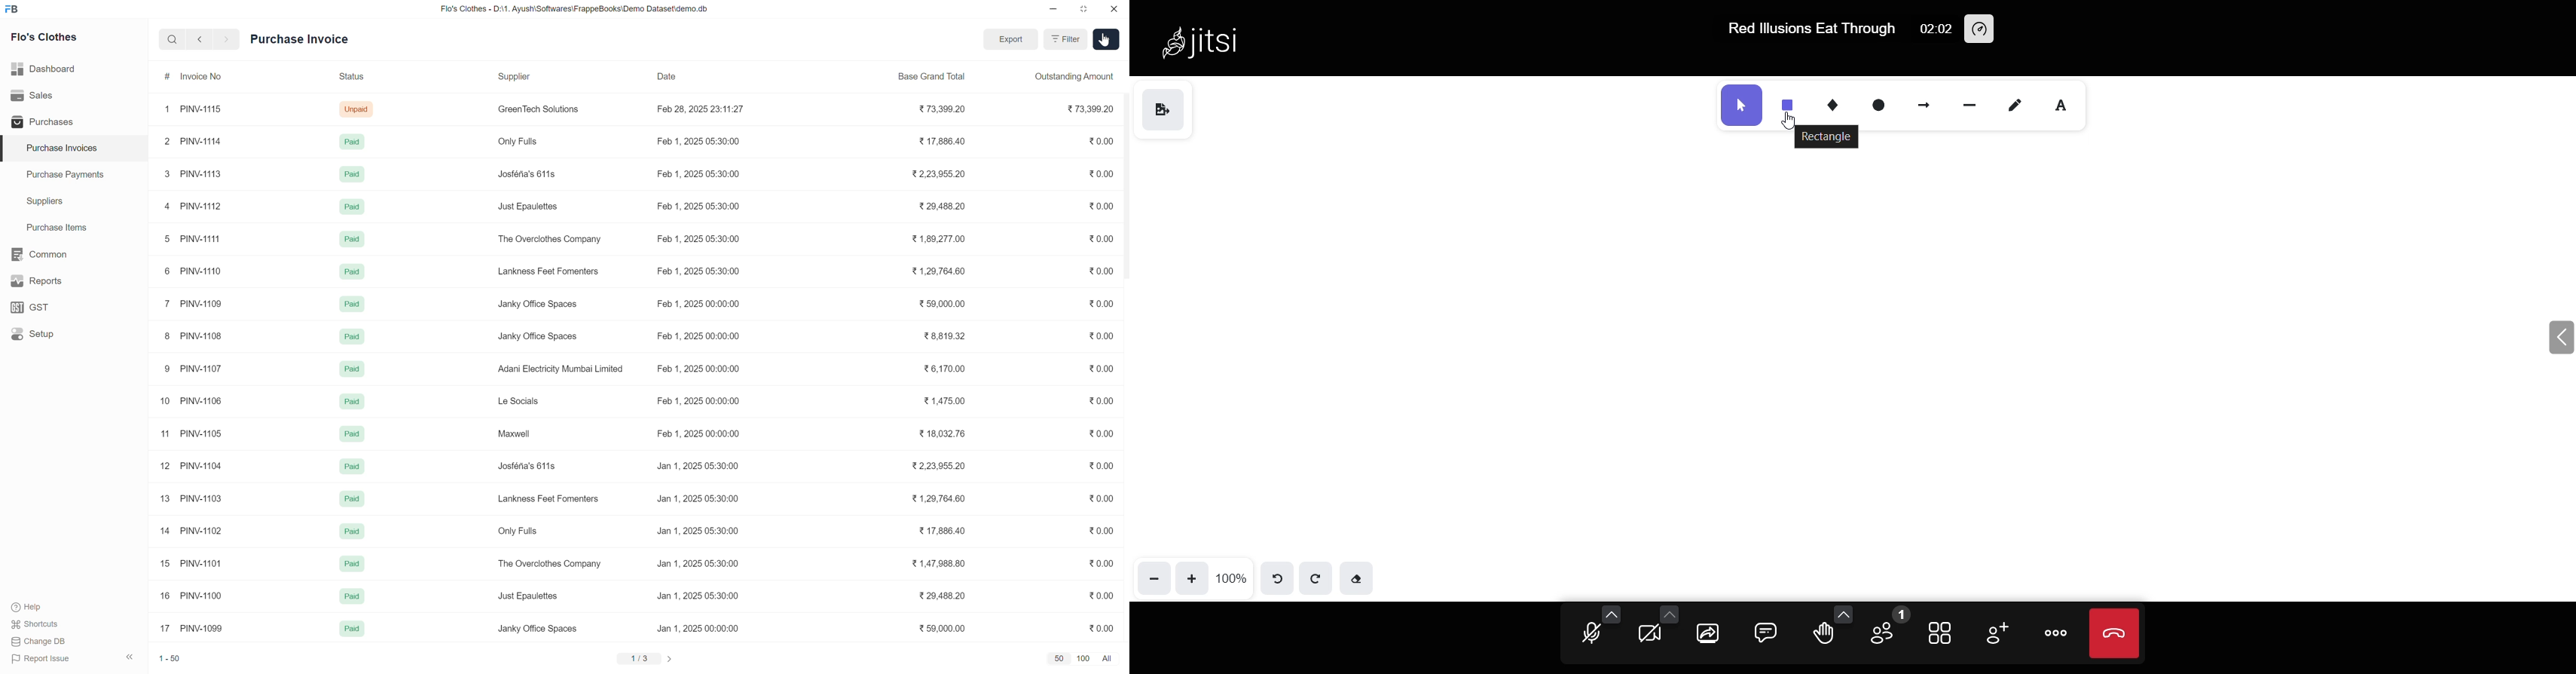  What do you see at coordinates (201, 433) in the screenshot?
I see `PINV-1105` at bounding box center [201, 433].